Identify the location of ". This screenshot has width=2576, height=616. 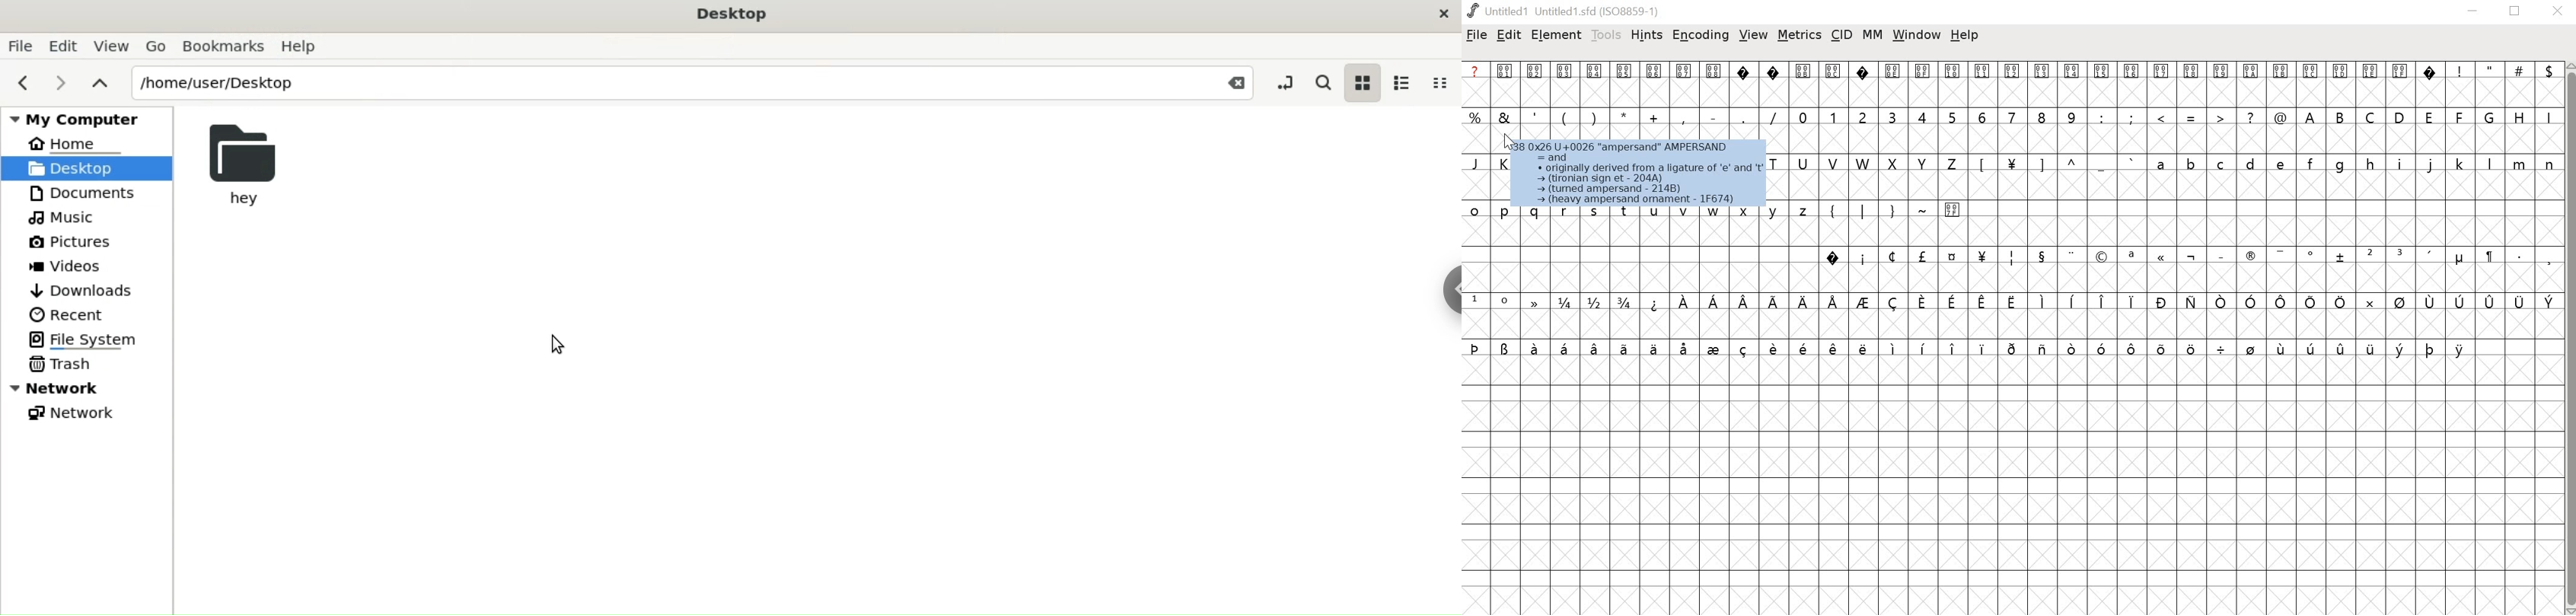
(2490, 86).